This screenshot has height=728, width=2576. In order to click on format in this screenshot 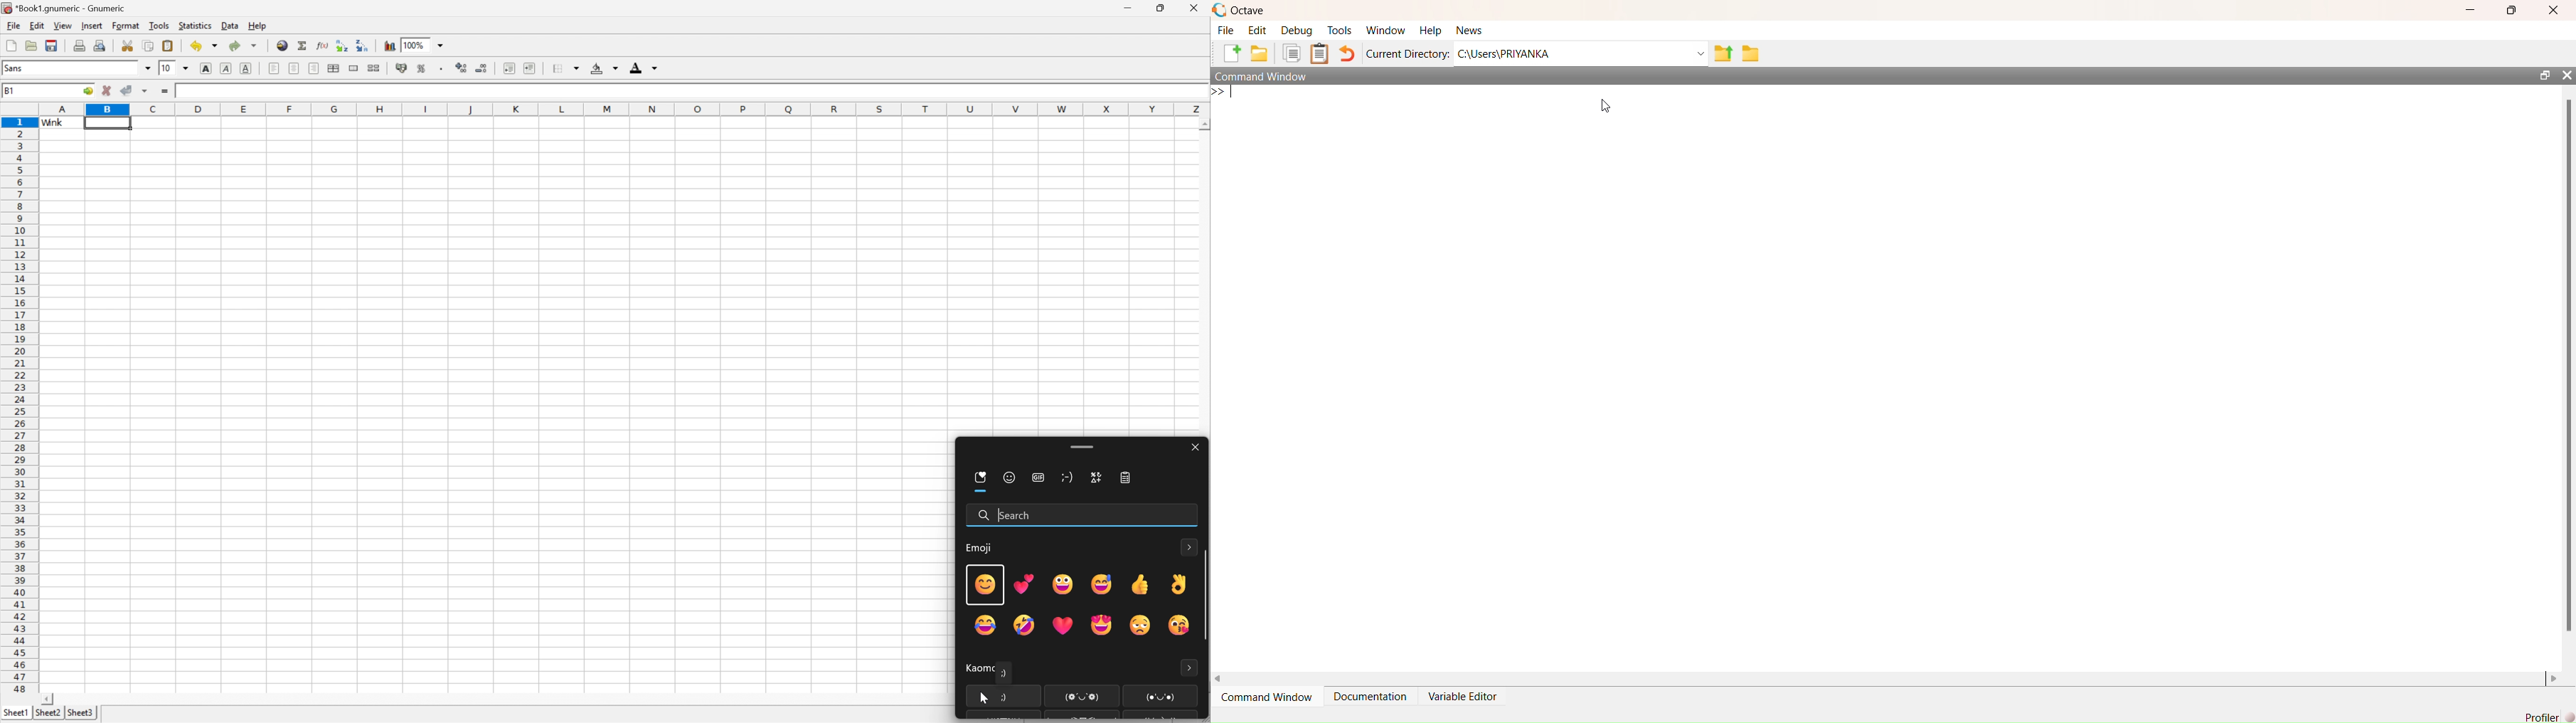, I will do `click(125, 26)`.